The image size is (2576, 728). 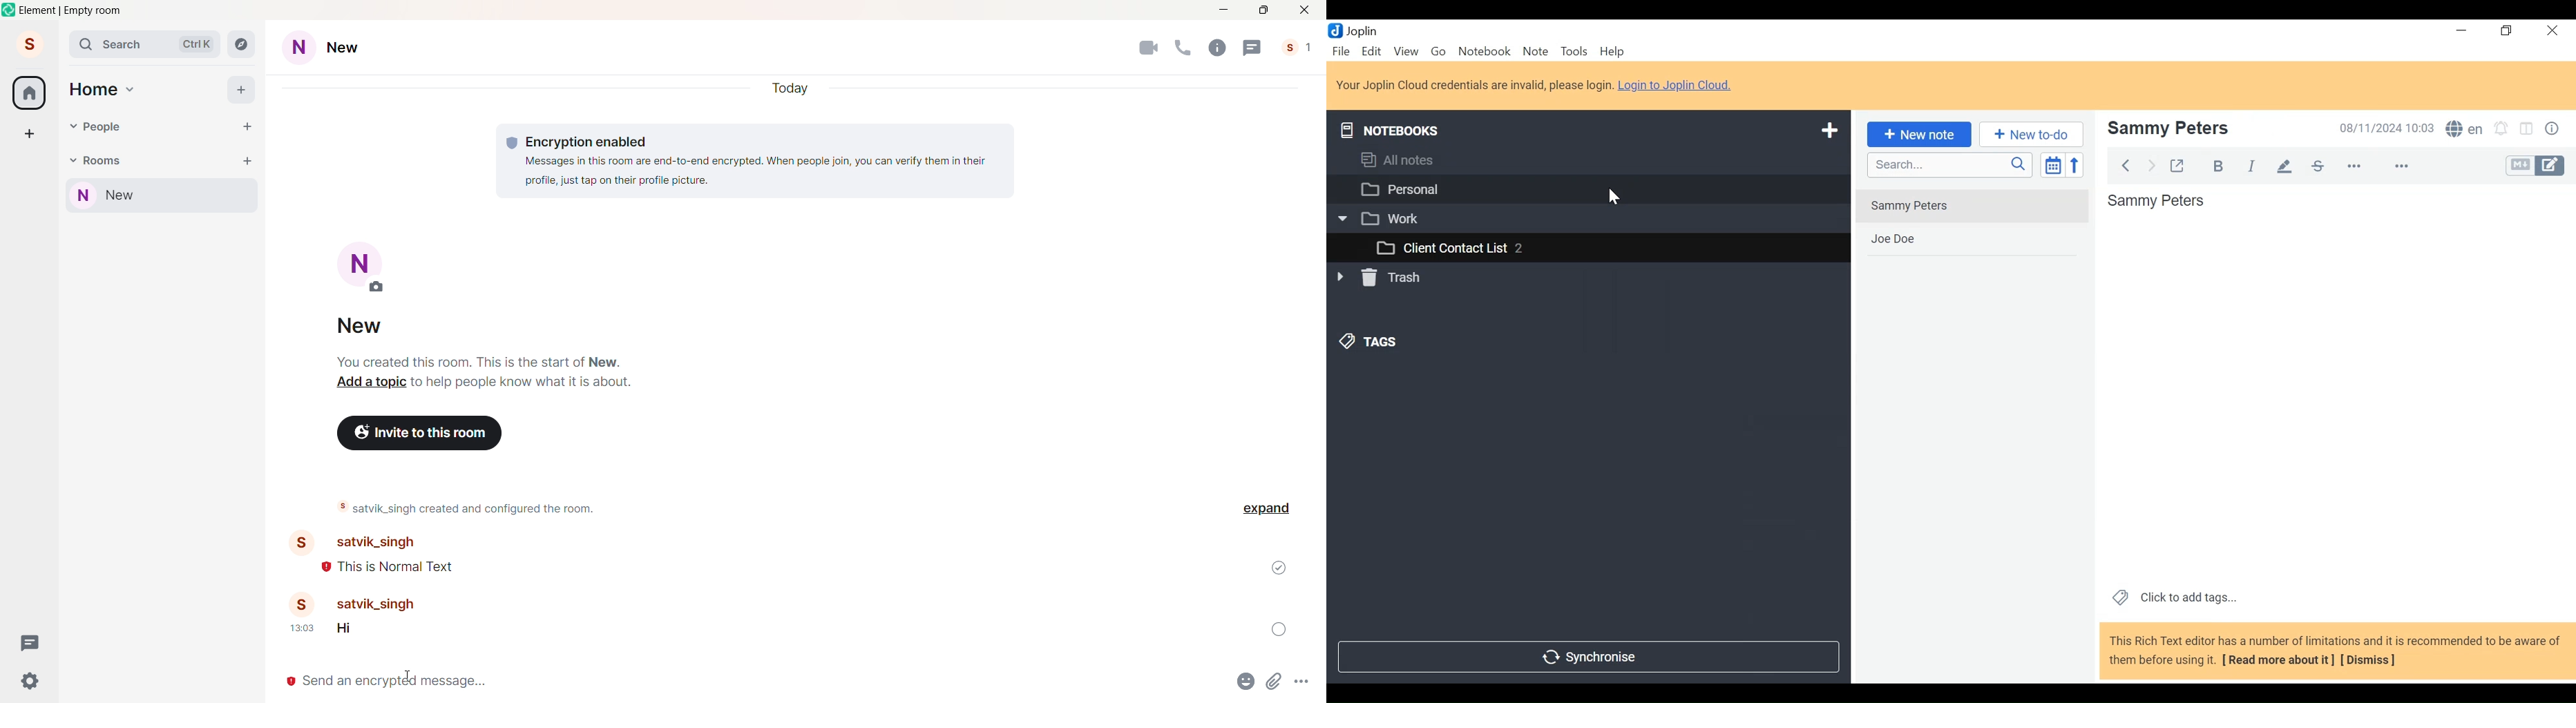 I want to click on S, so click(x=2465, y=130).